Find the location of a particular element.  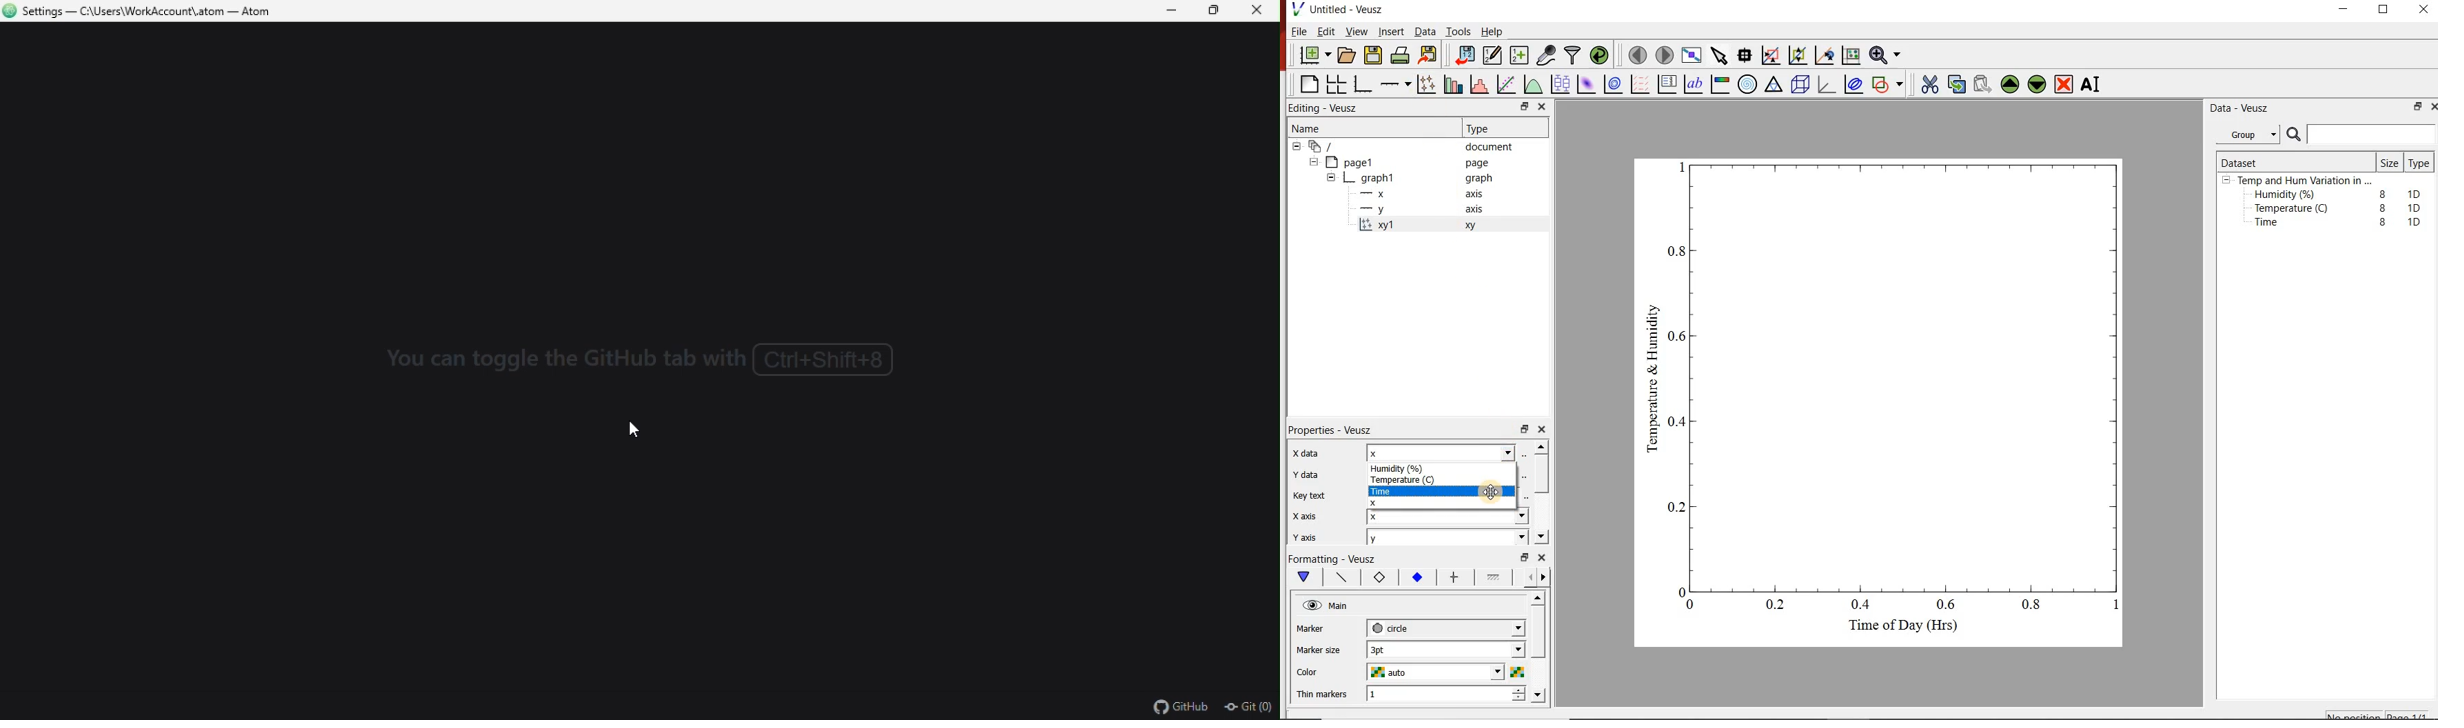

1 is located at coordinates (2112, 608).